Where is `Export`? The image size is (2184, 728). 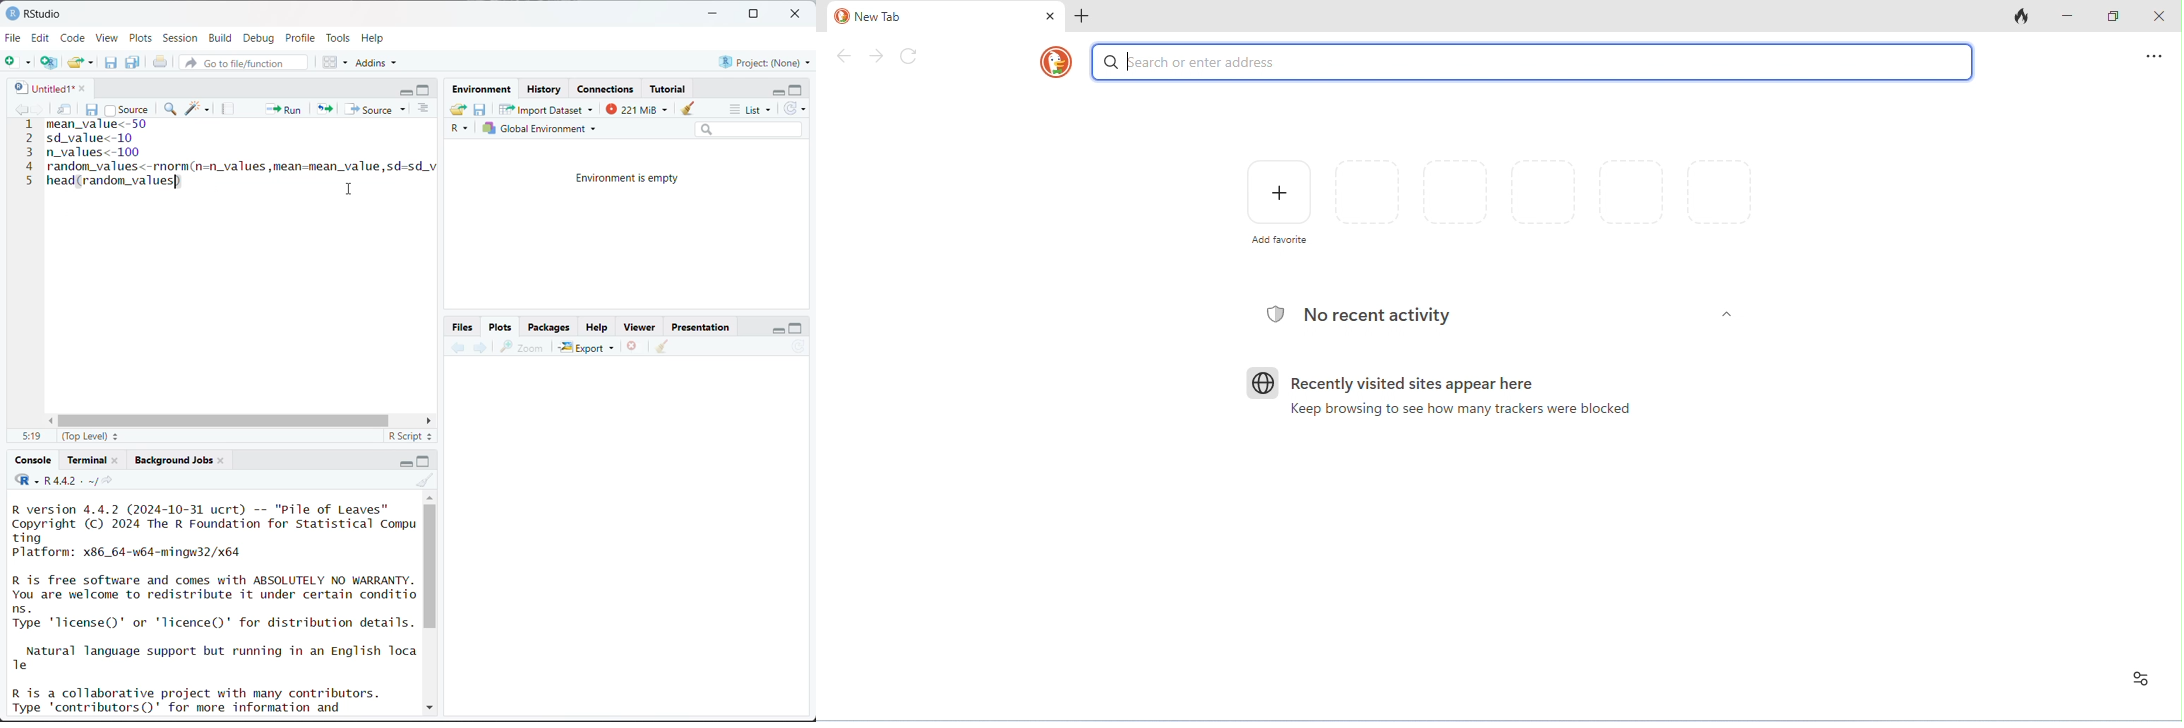
Export is located at coordinates (588, 347).